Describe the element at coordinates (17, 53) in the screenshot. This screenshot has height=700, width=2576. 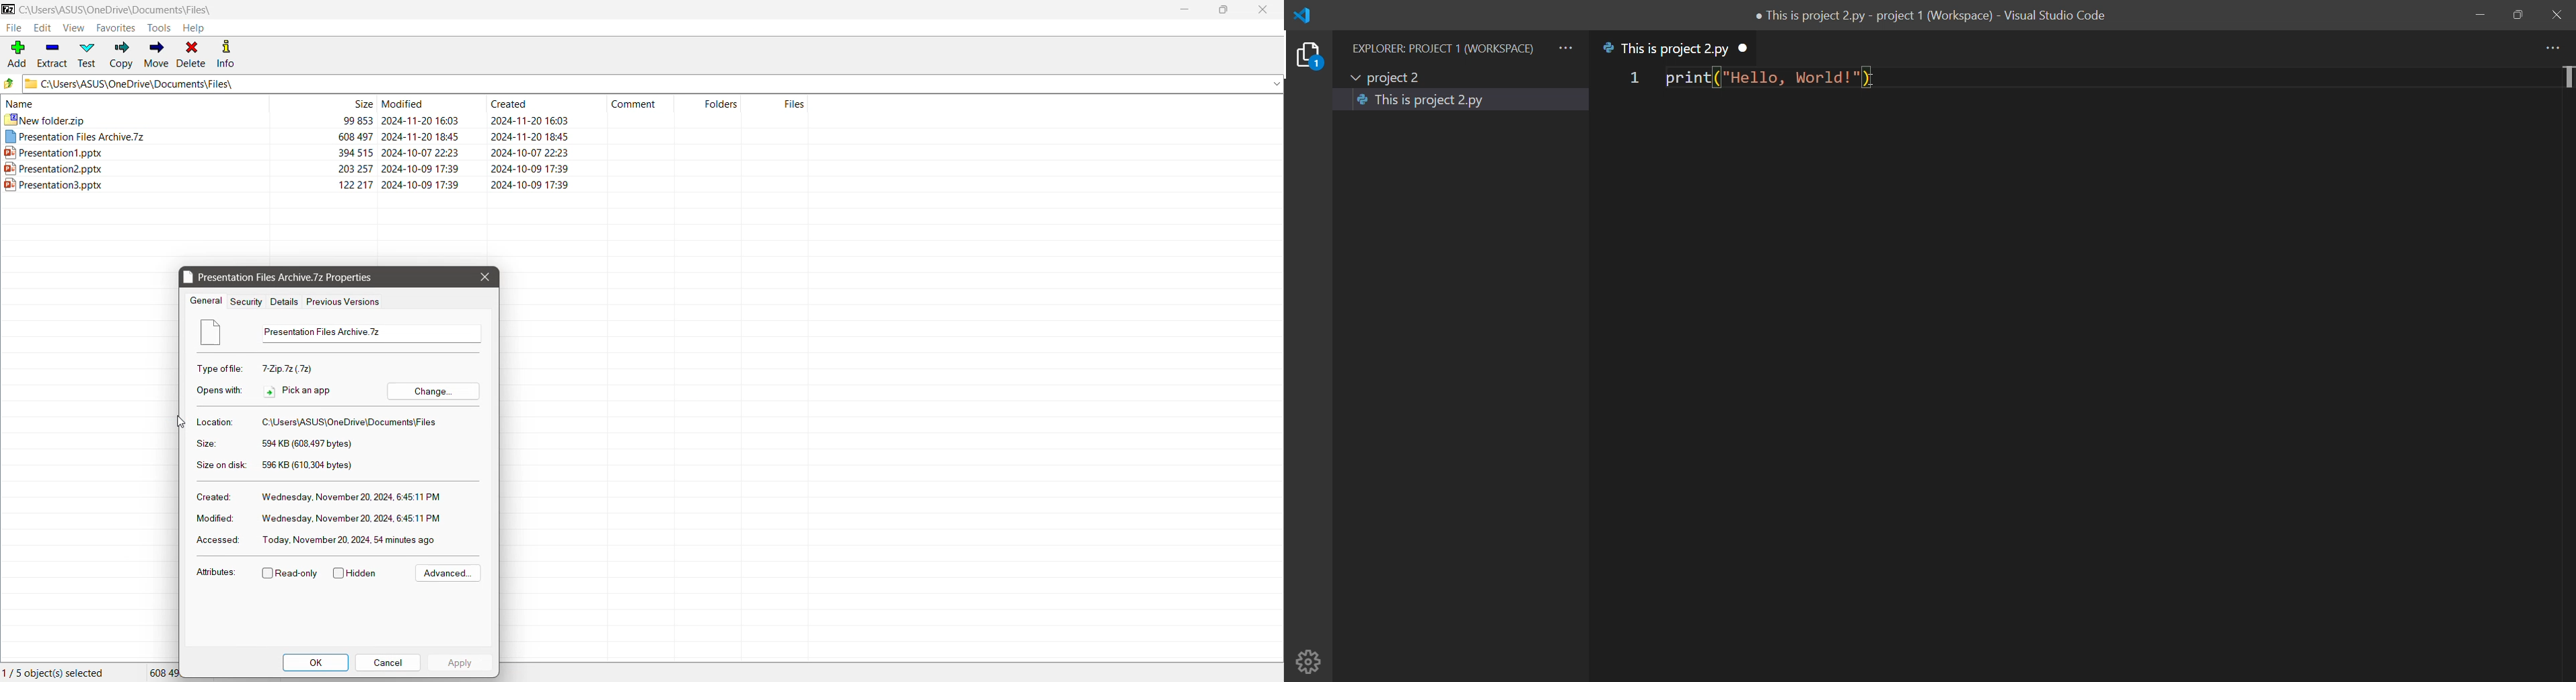
I see `Add` at that location.